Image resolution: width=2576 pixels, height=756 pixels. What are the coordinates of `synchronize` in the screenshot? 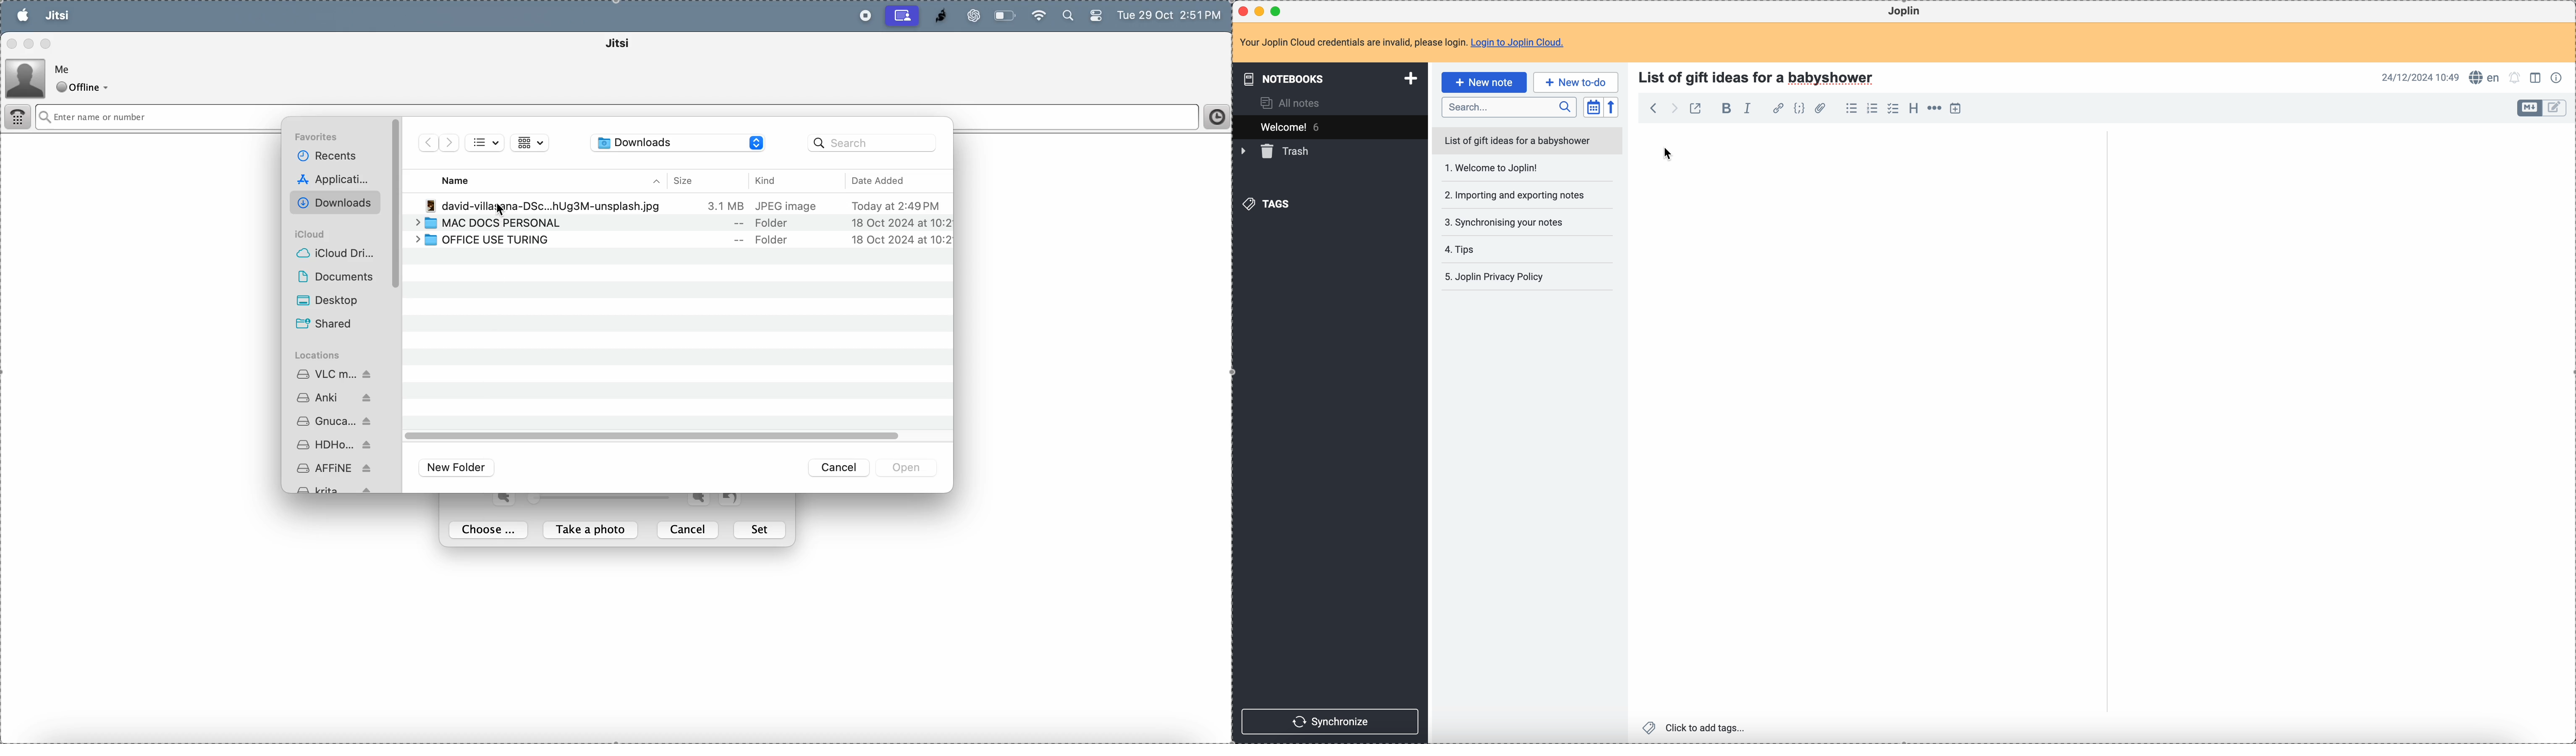 It's located at (1332, 721).